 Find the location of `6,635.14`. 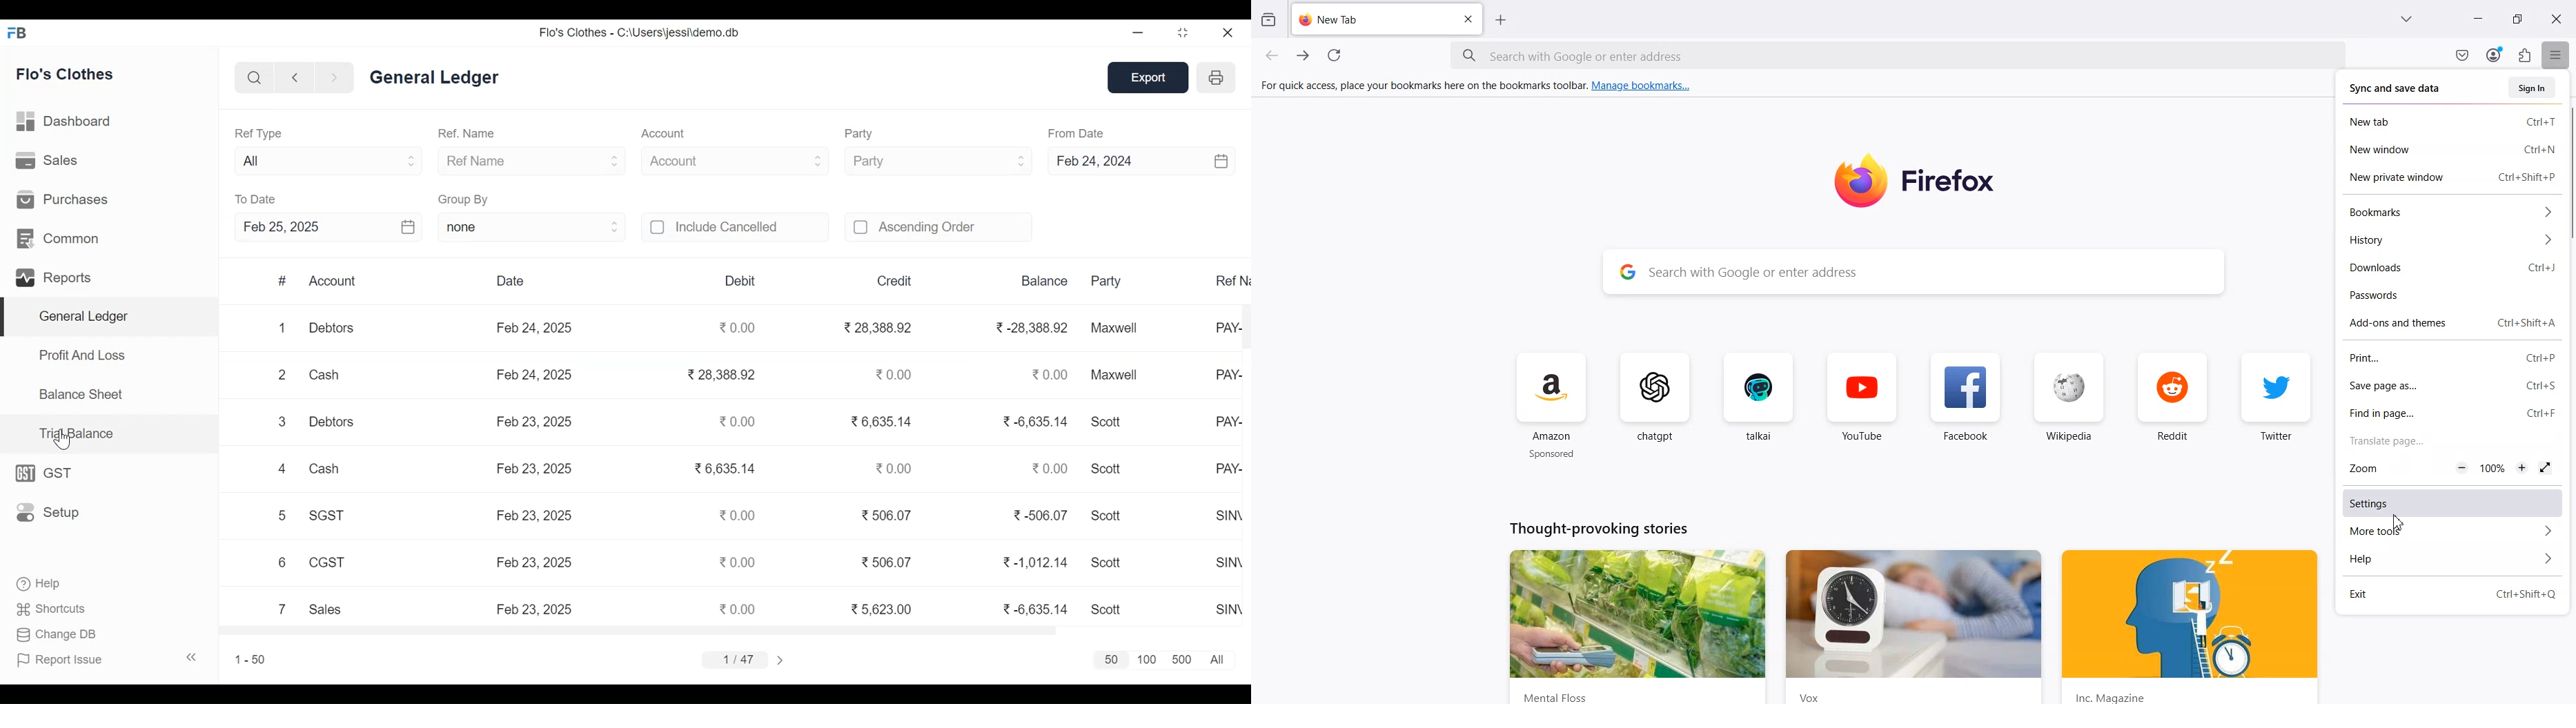

6,635.14 is located at coordinates (881, 422).